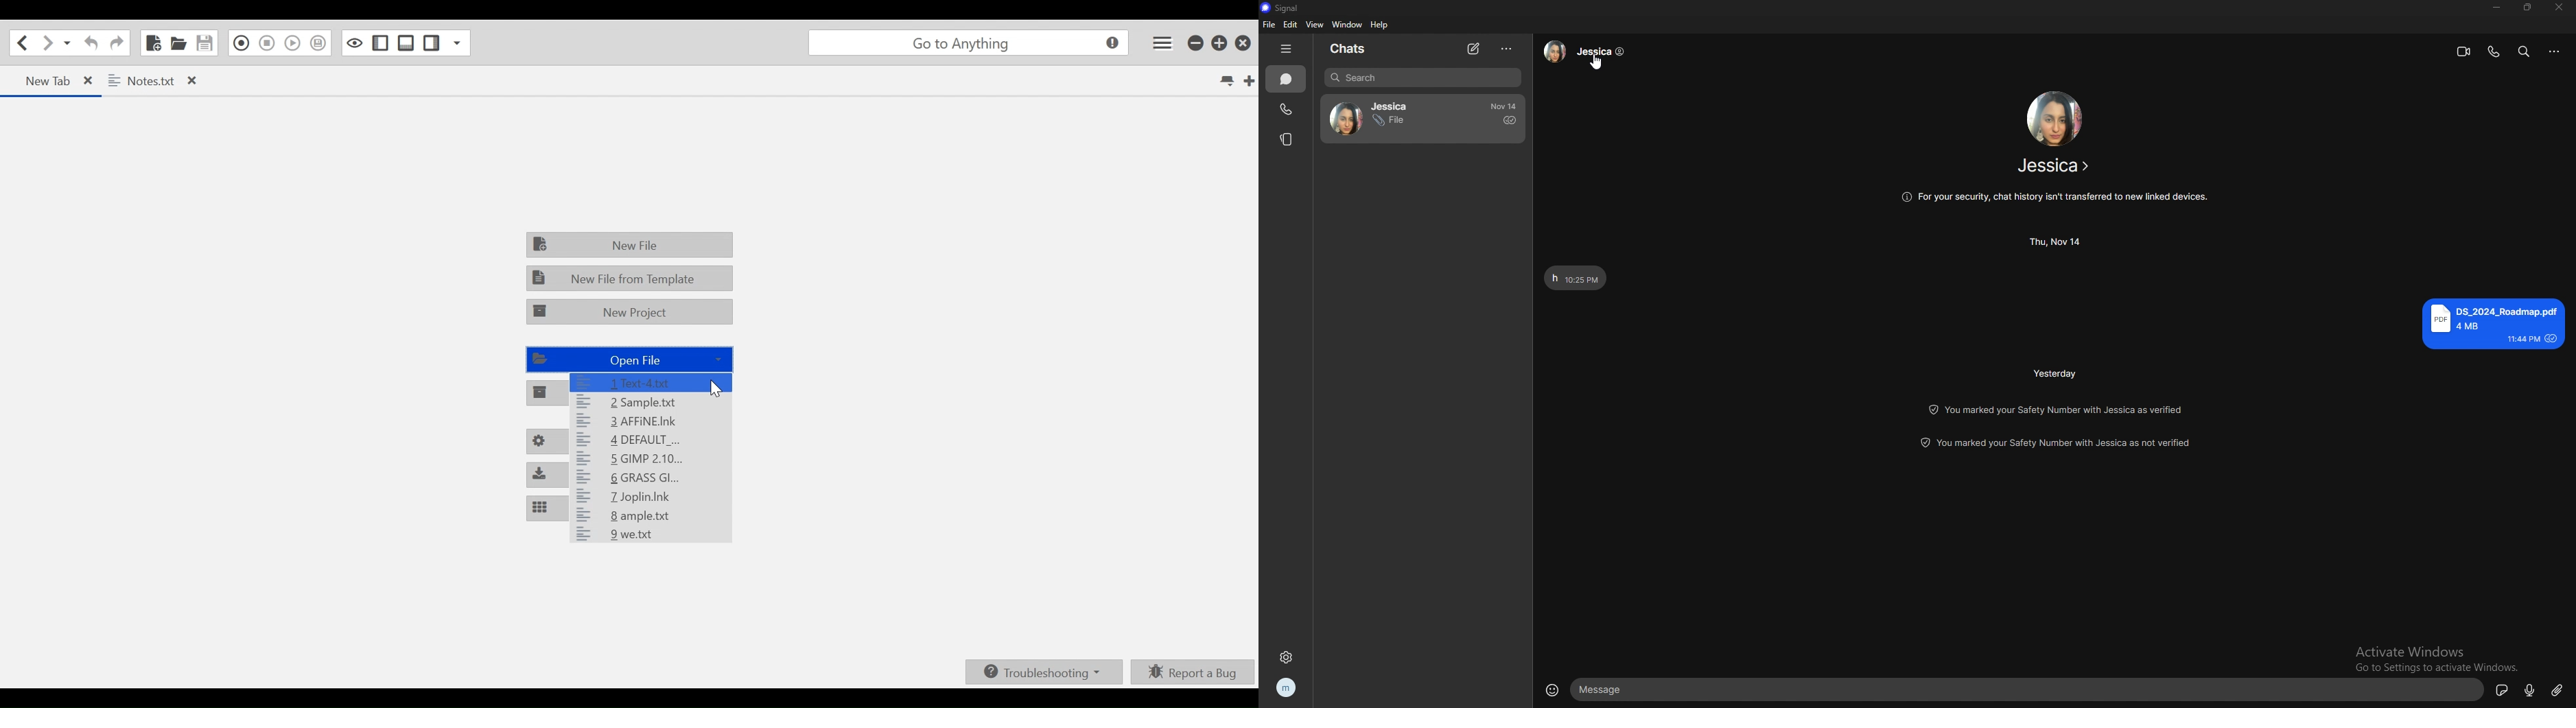 The width and height of the screenshot is (2576, 728). I want to click on Open File, so click(629, 358).